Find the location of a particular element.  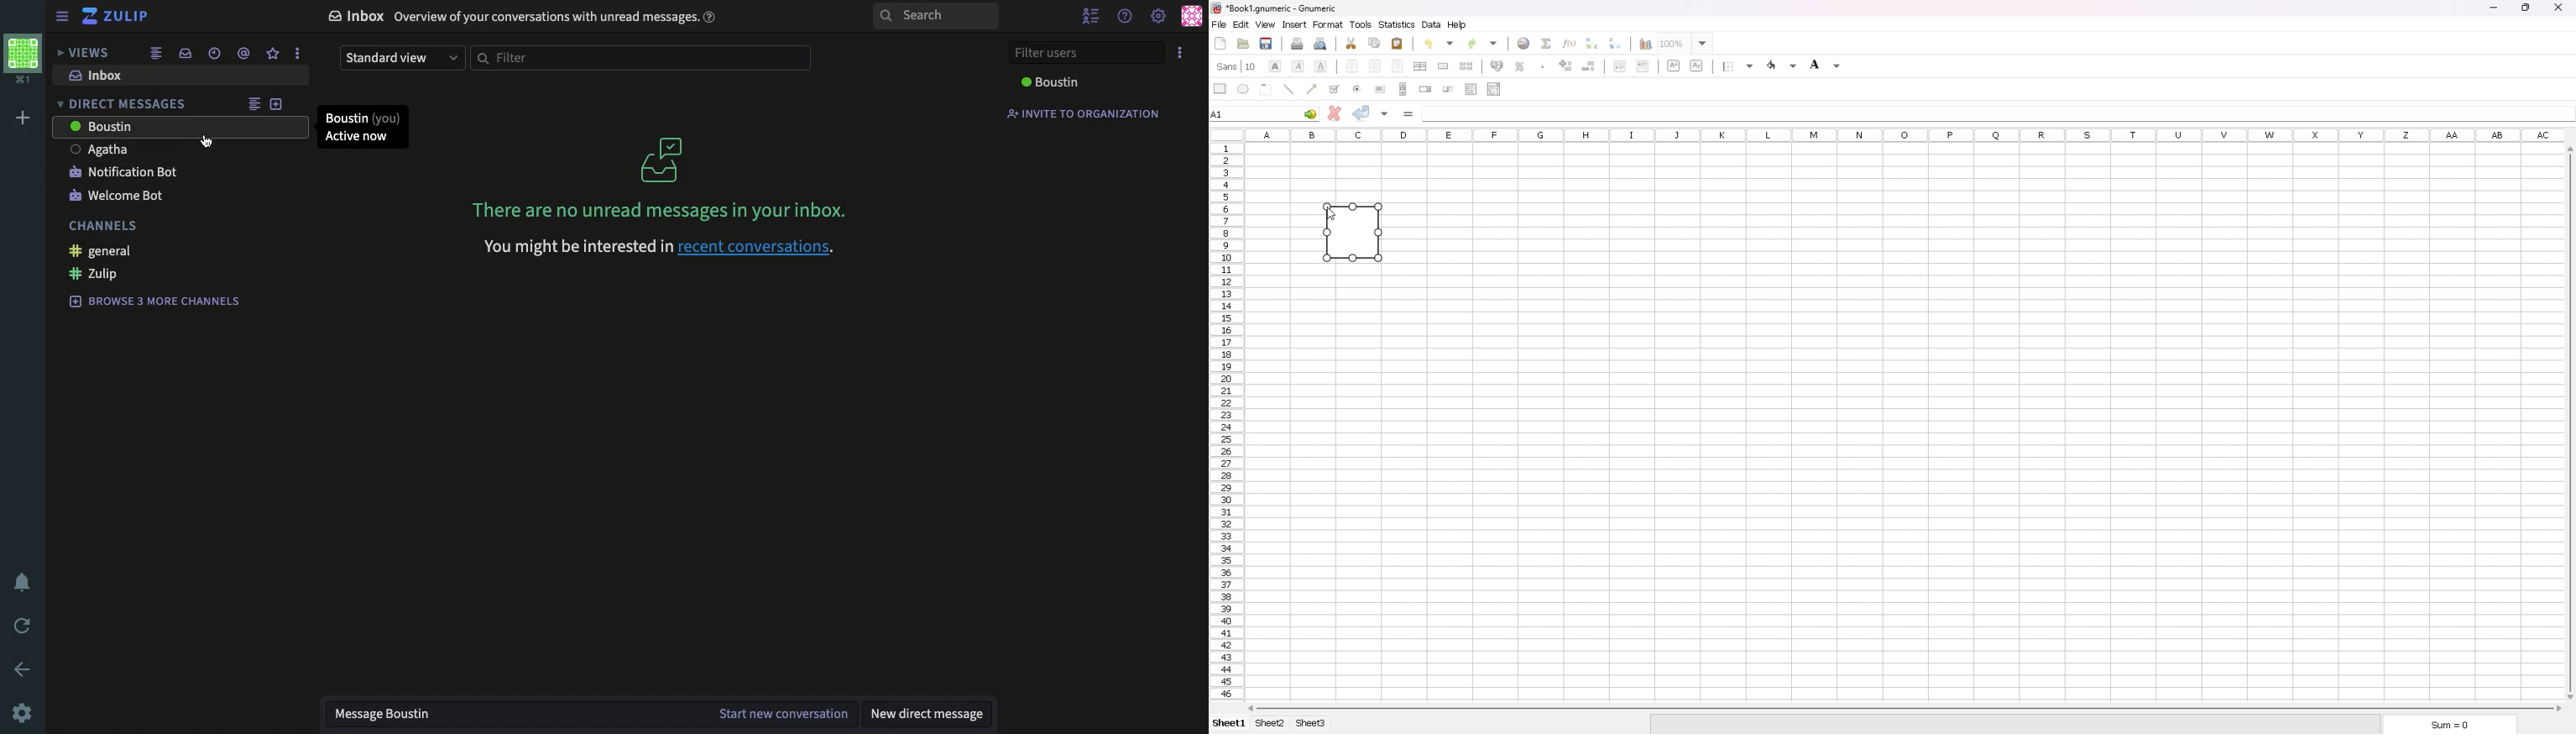

open is located at coordinates (1244, 43).